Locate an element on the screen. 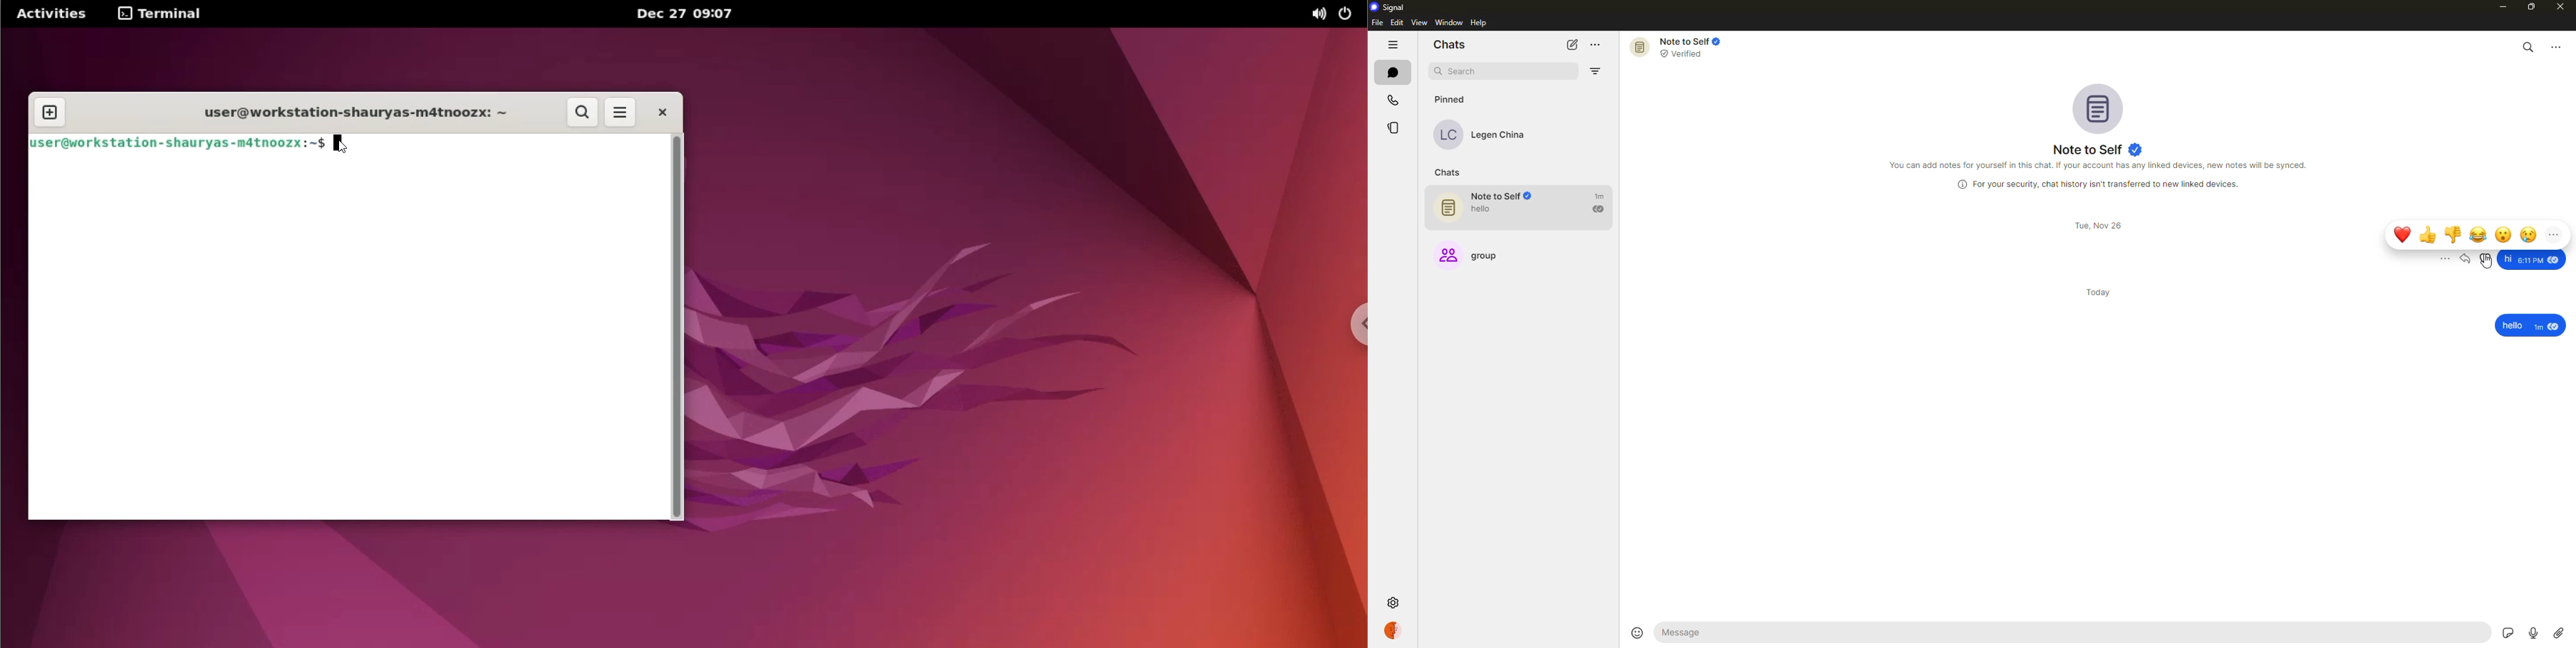  profile is located at coordinates (1392, 629).